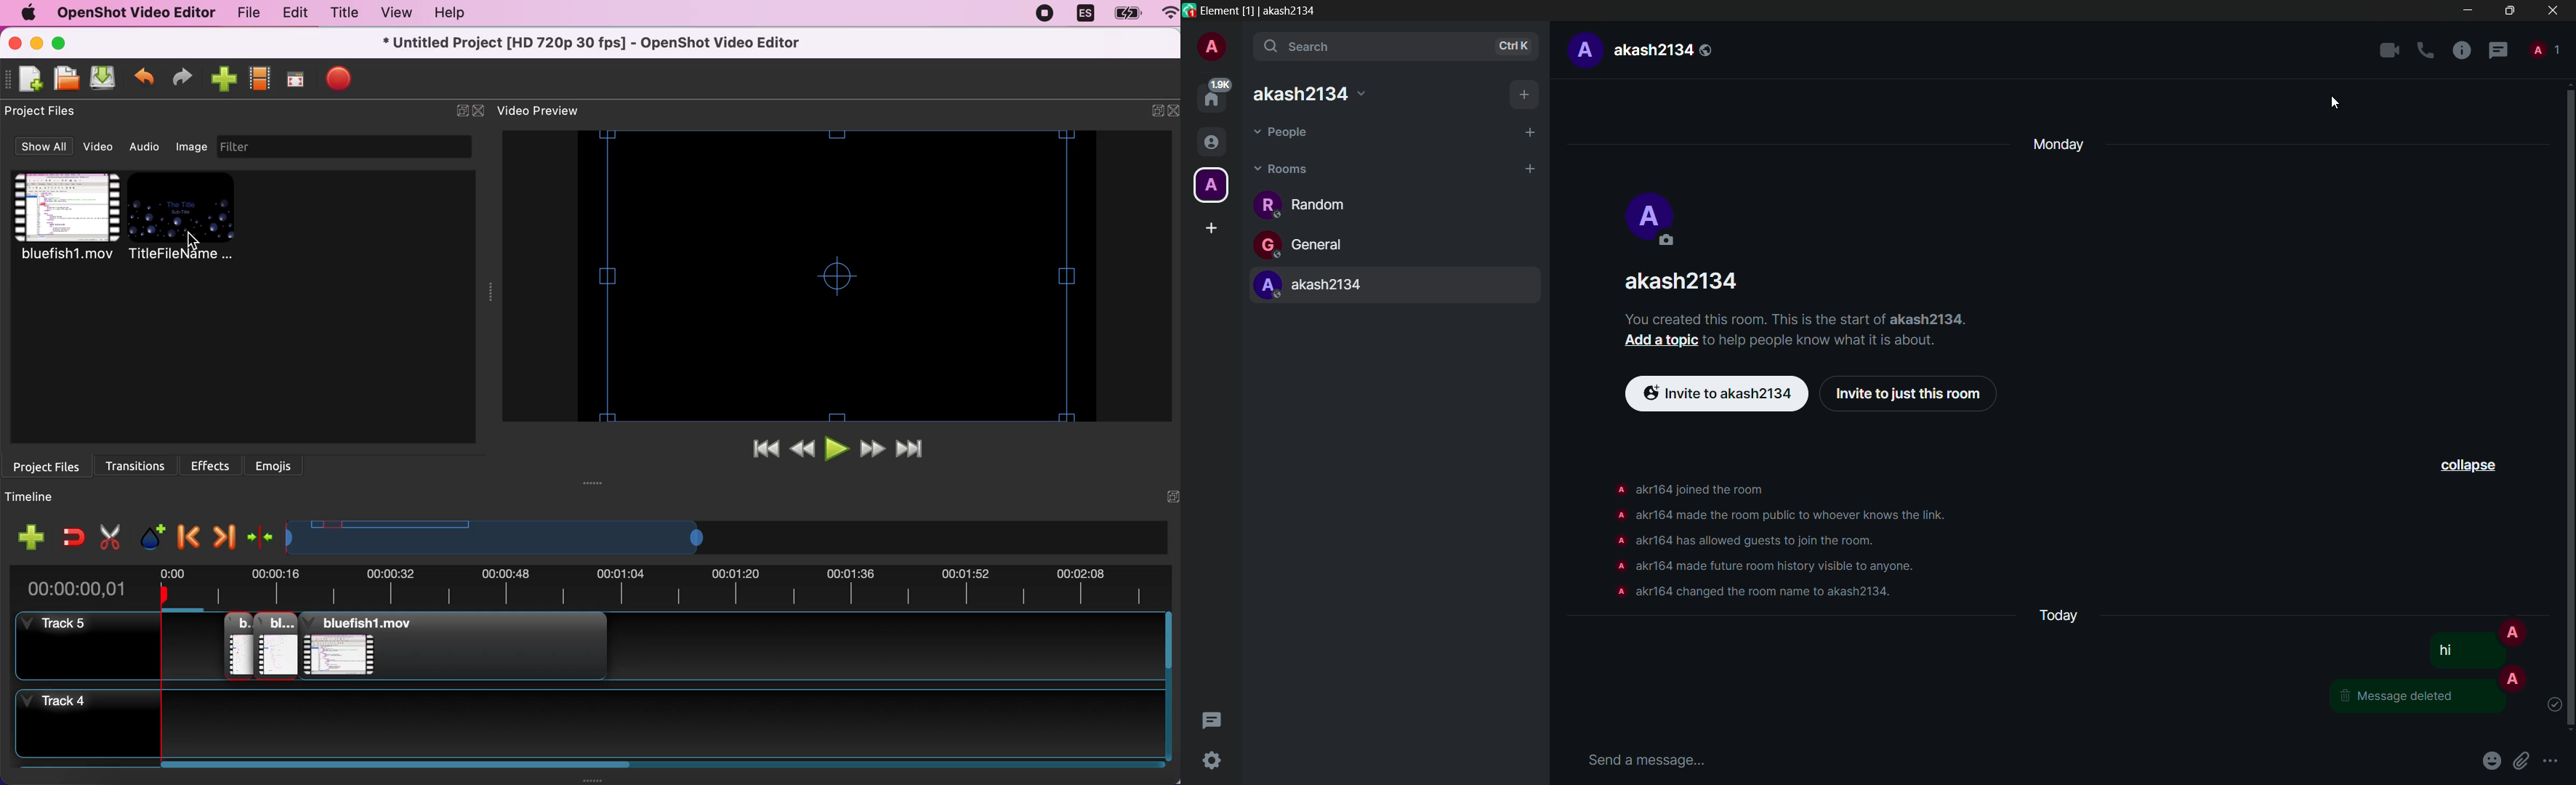 The image size is (2576, 812). Describe the element at coordinates (1718, 391) in the screenshot. I see `invite to akash2134` at that location.